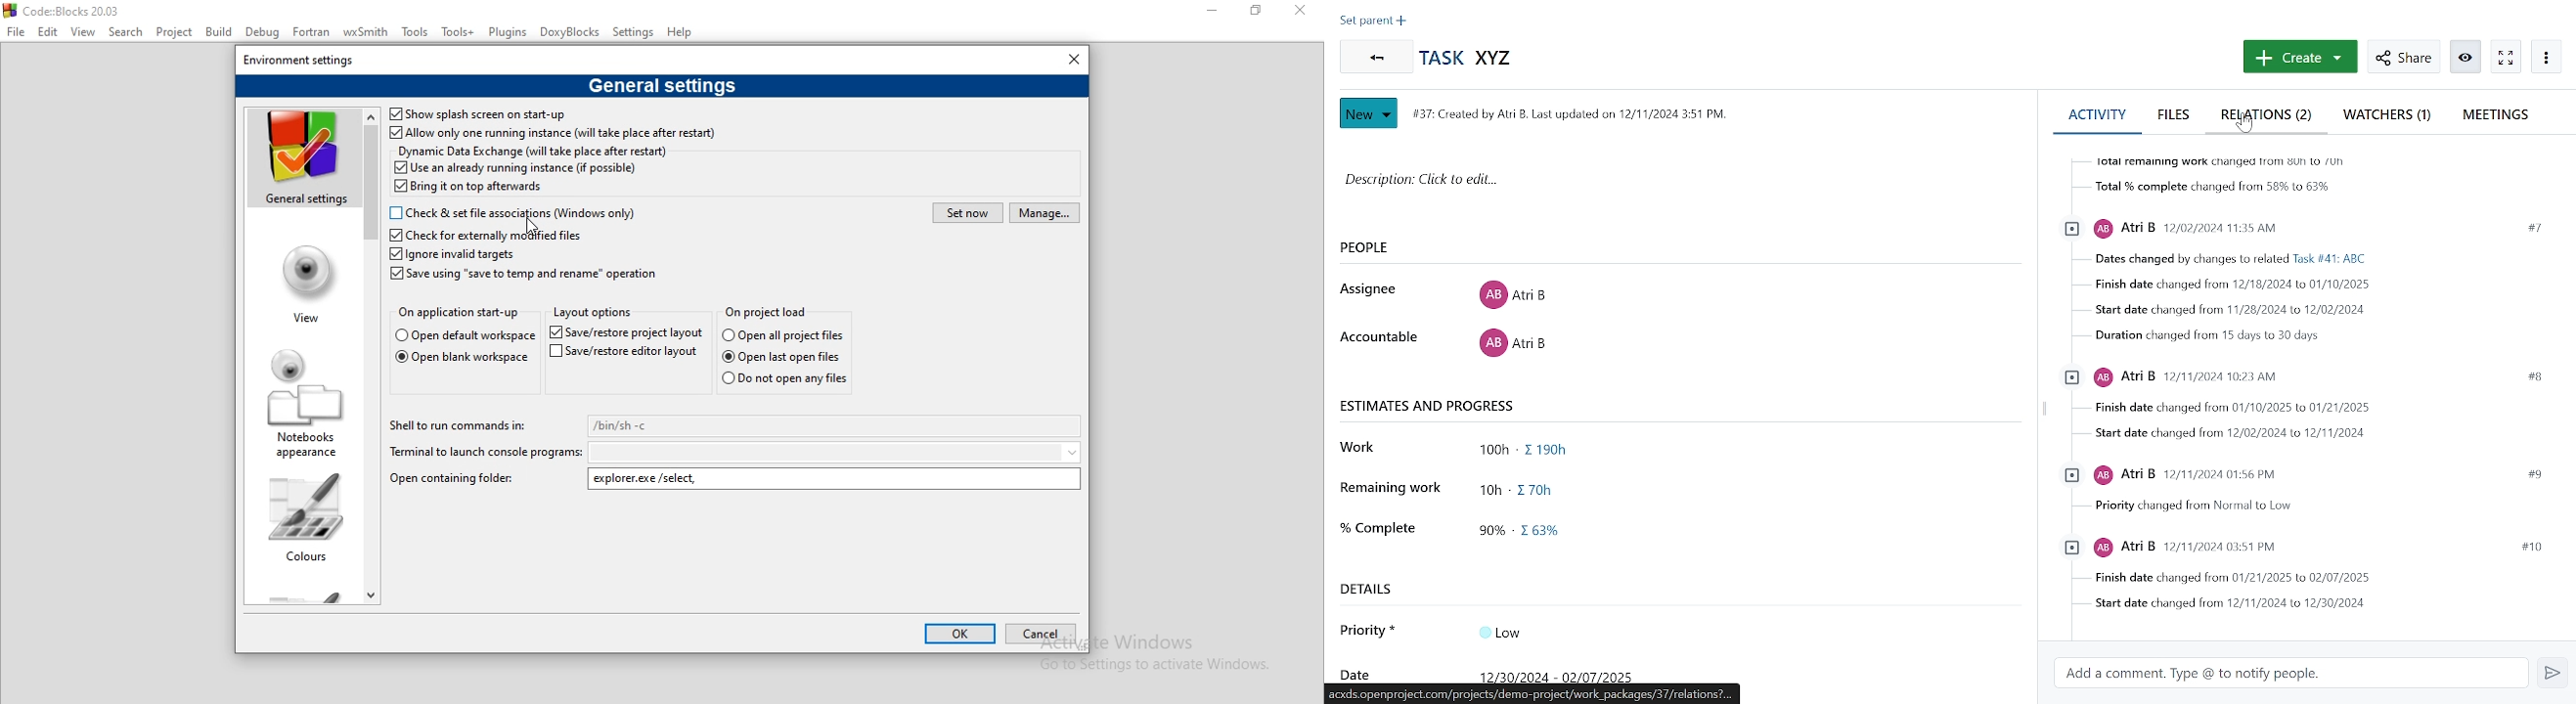 This screenshot has width=2576, height=728. What do you see at coordinates (519, 211) in the screenshot?
I see `Check & set file associations (Windows only)` at bounding box center [519, 211].